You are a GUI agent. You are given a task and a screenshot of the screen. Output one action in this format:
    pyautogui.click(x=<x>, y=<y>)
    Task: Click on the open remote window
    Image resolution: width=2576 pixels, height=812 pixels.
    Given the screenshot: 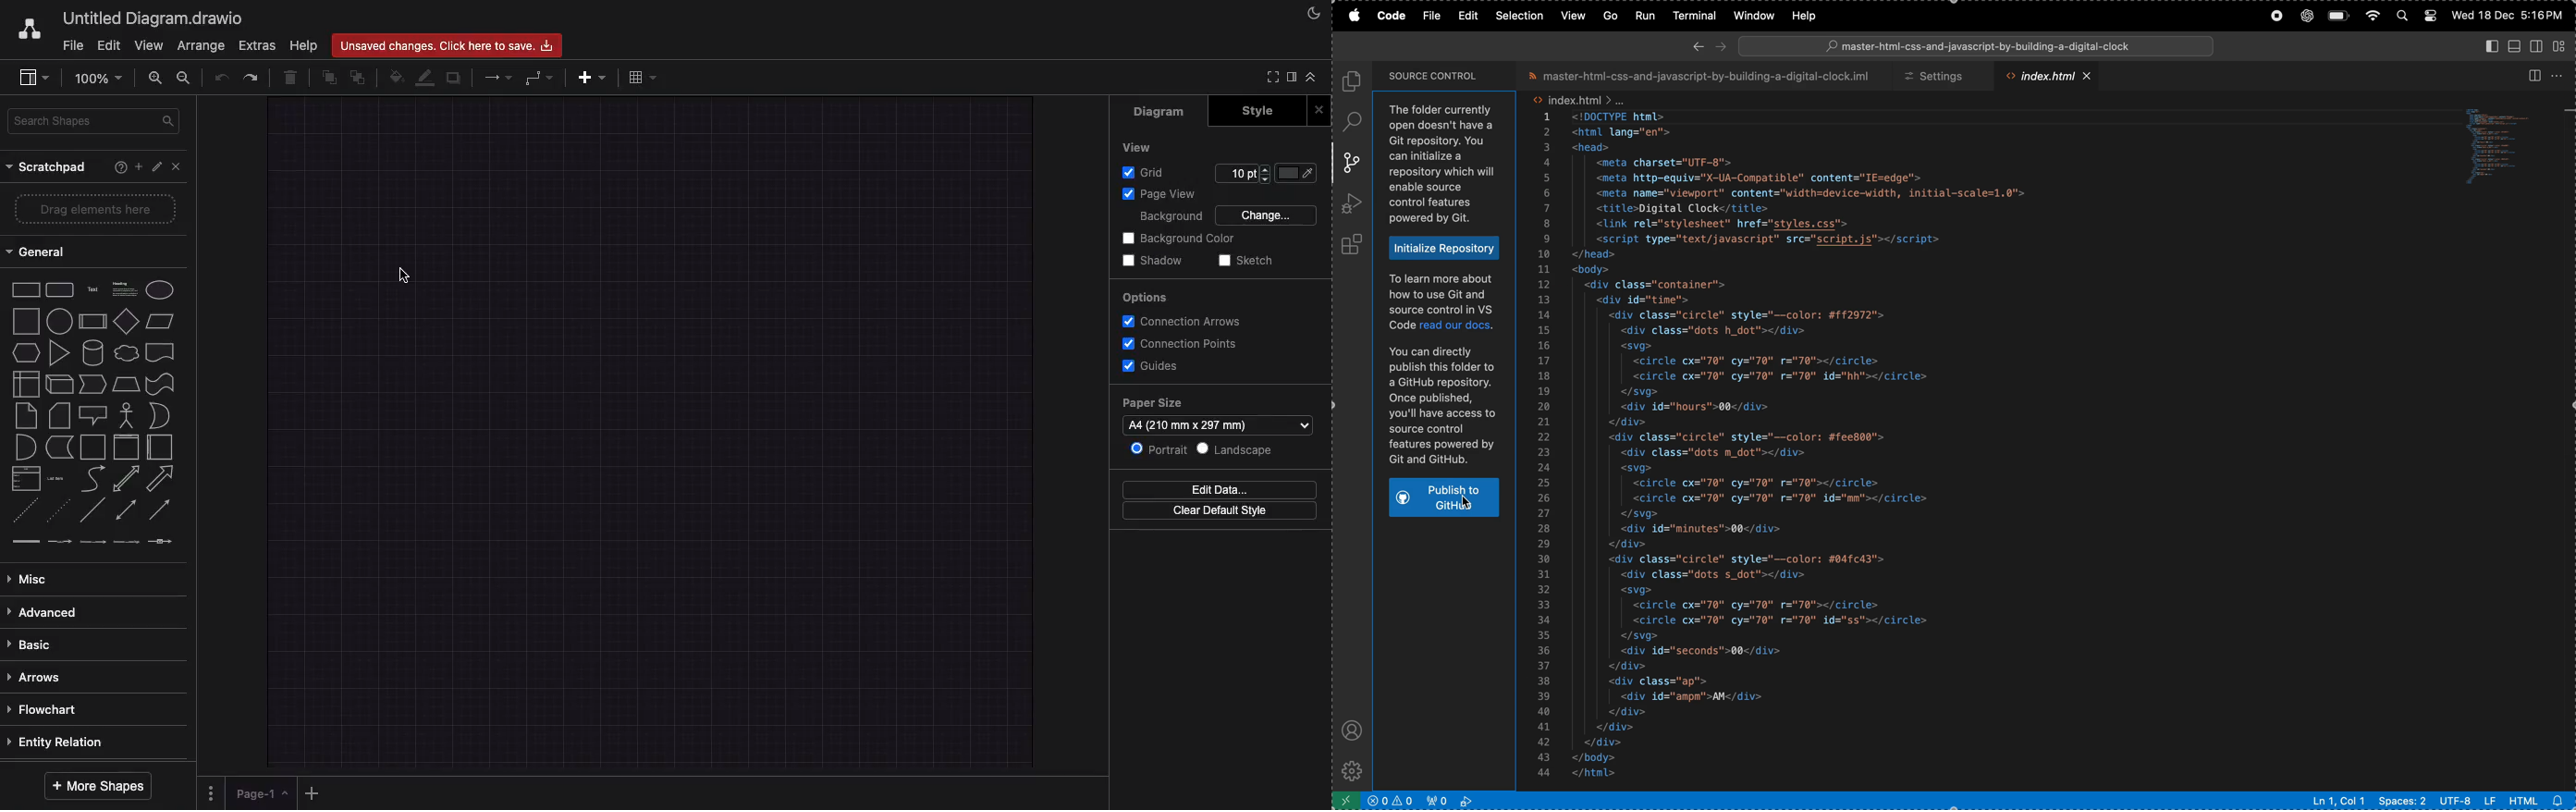 What is the action you would take?
    pyautogui.click(x=1347, y=799)
    